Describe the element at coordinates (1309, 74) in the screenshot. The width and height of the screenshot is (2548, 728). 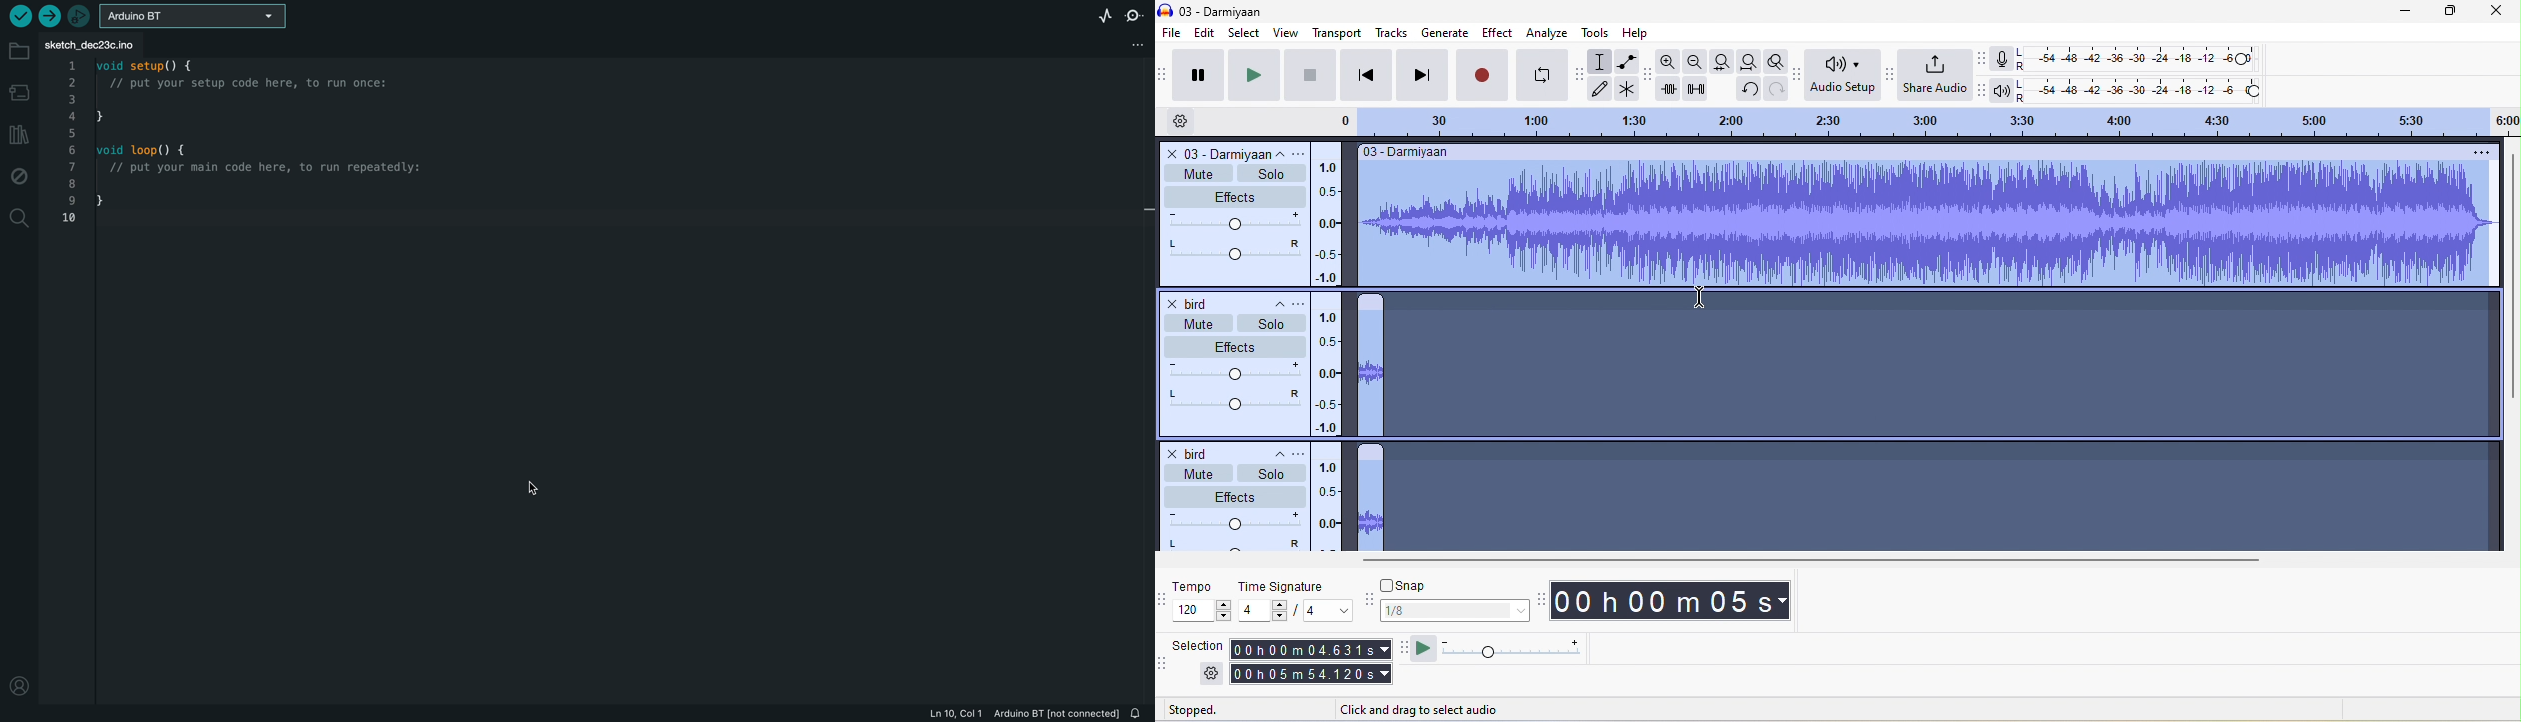
I see `stop` at that location.